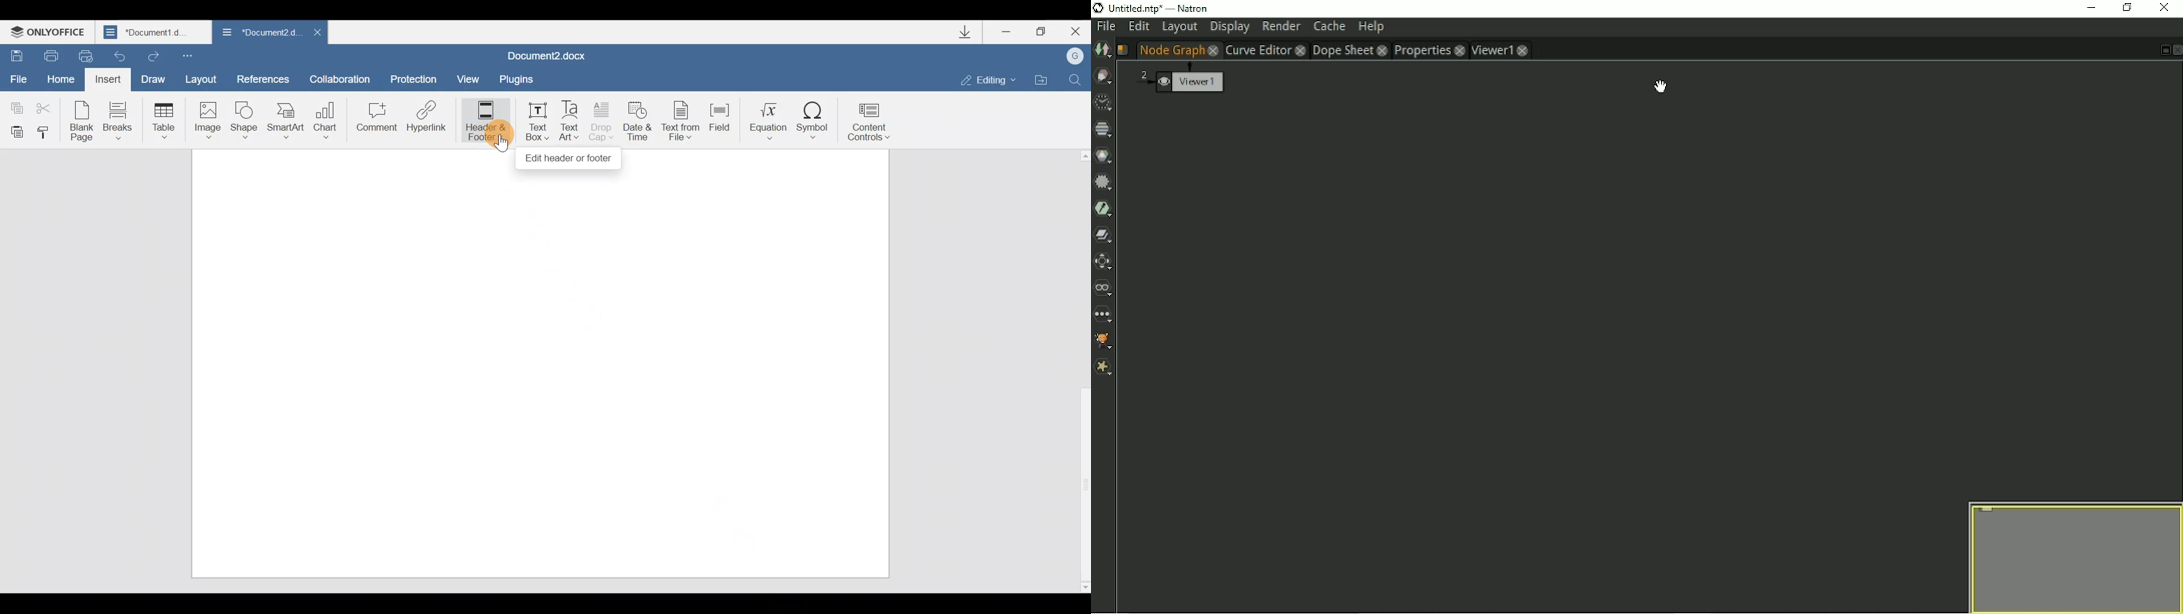 Image resolution: width=2184 pixels, height=616 pixels. What do you see at coordinates (106, 80) in the screenshot?
I see `Insert` at bounding box center [106, 80].